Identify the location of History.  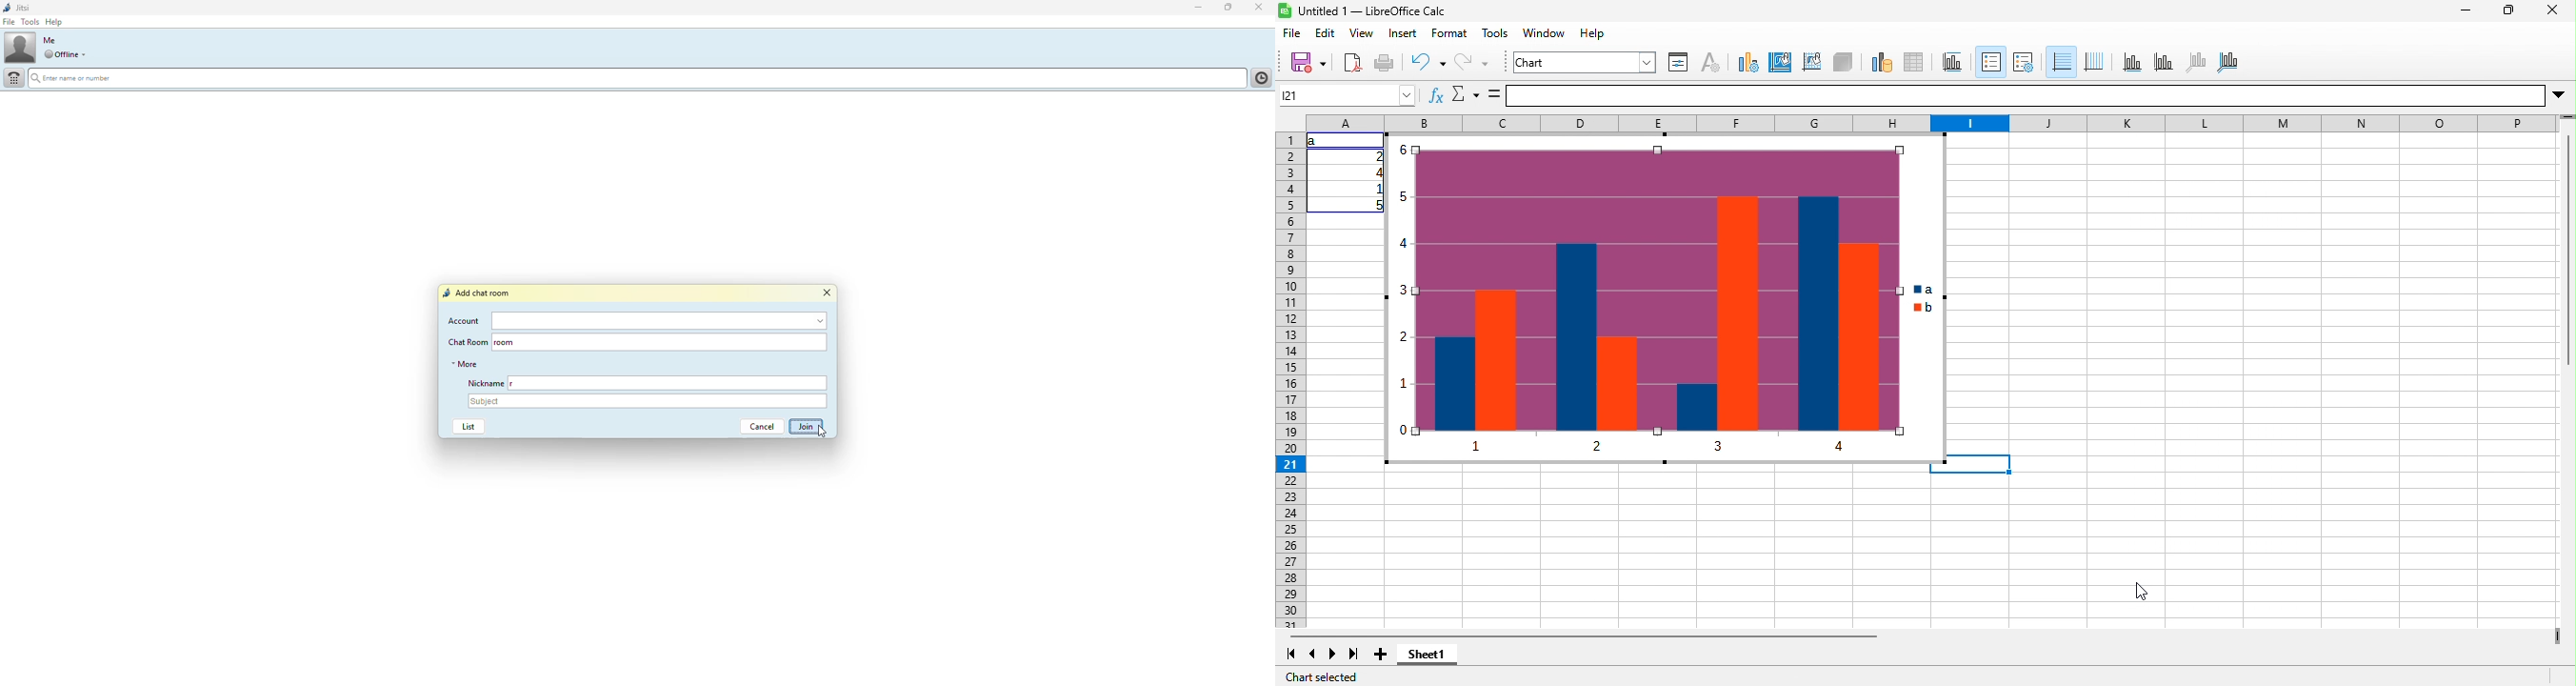
(1260, 76).